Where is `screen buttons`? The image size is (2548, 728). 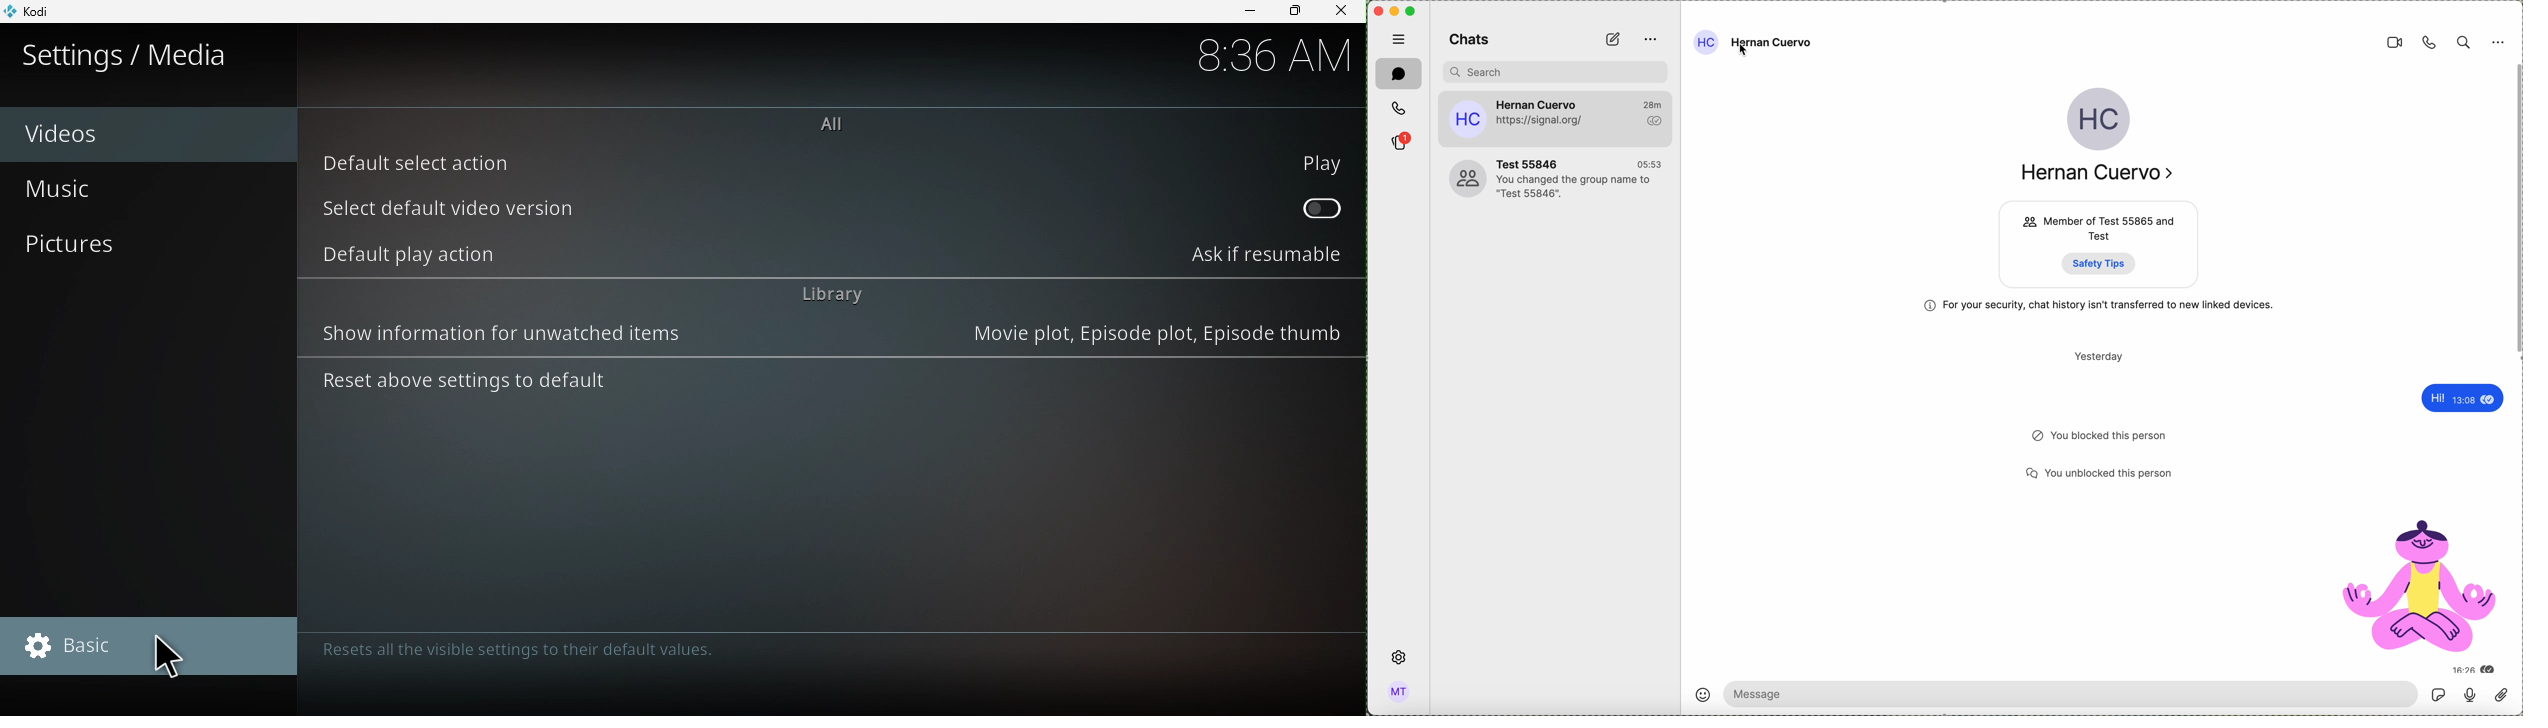
screen buttons is located at coordinates (1392, 10).